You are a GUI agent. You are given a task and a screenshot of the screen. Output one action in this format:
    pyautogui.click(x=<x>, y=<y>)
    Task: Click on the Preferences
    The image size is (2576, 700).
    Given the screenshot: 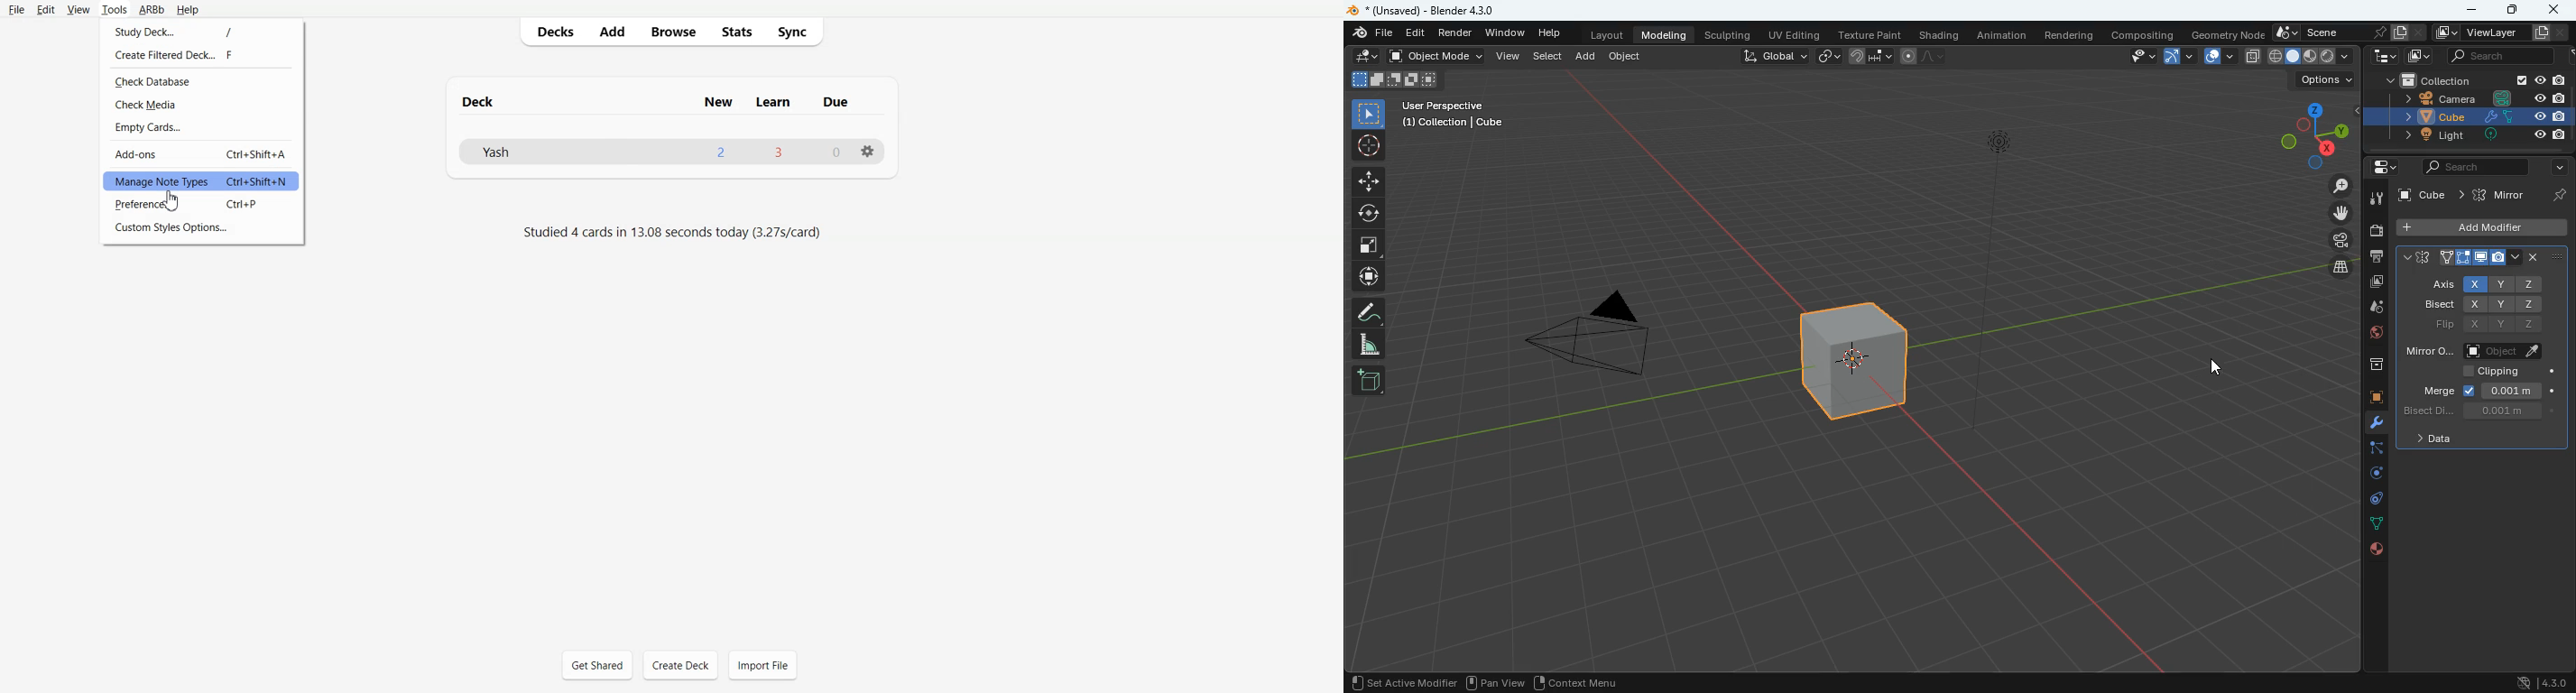 What is the action you would take?
    pyautogui.click(x=201, y=205)
    